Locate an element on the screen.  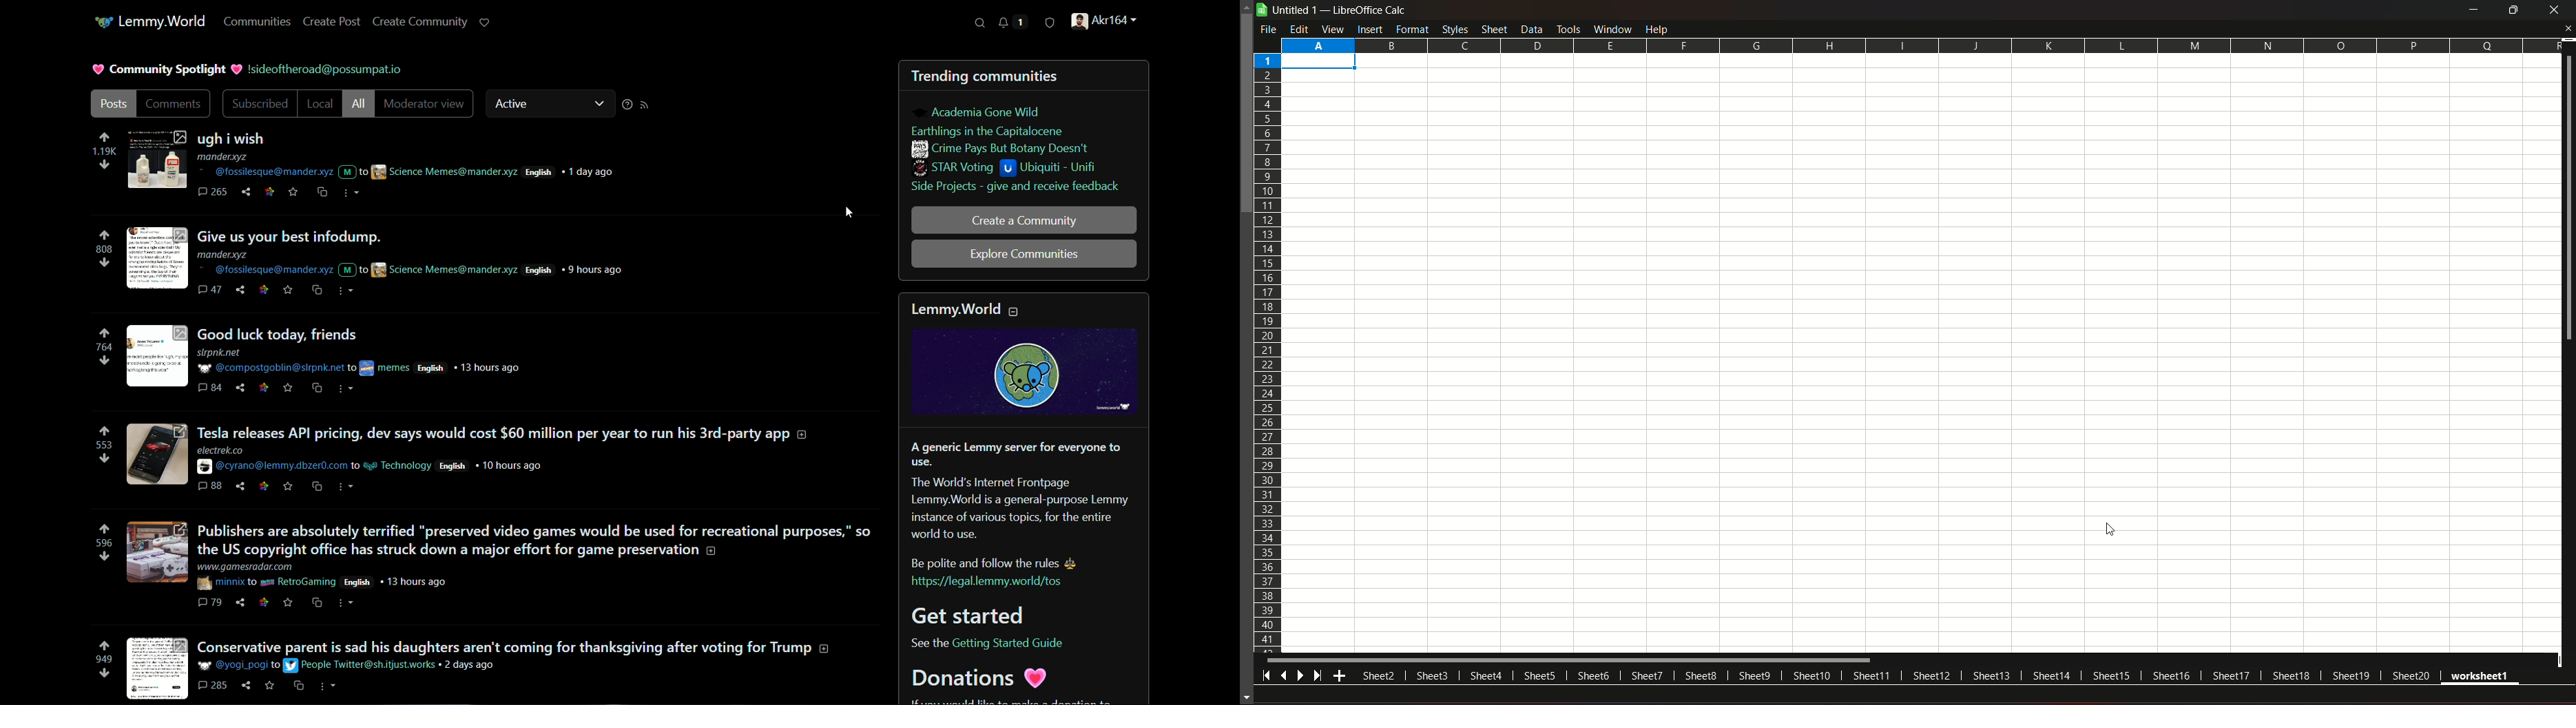
mander.xyz is located at coordinates (224, 255).